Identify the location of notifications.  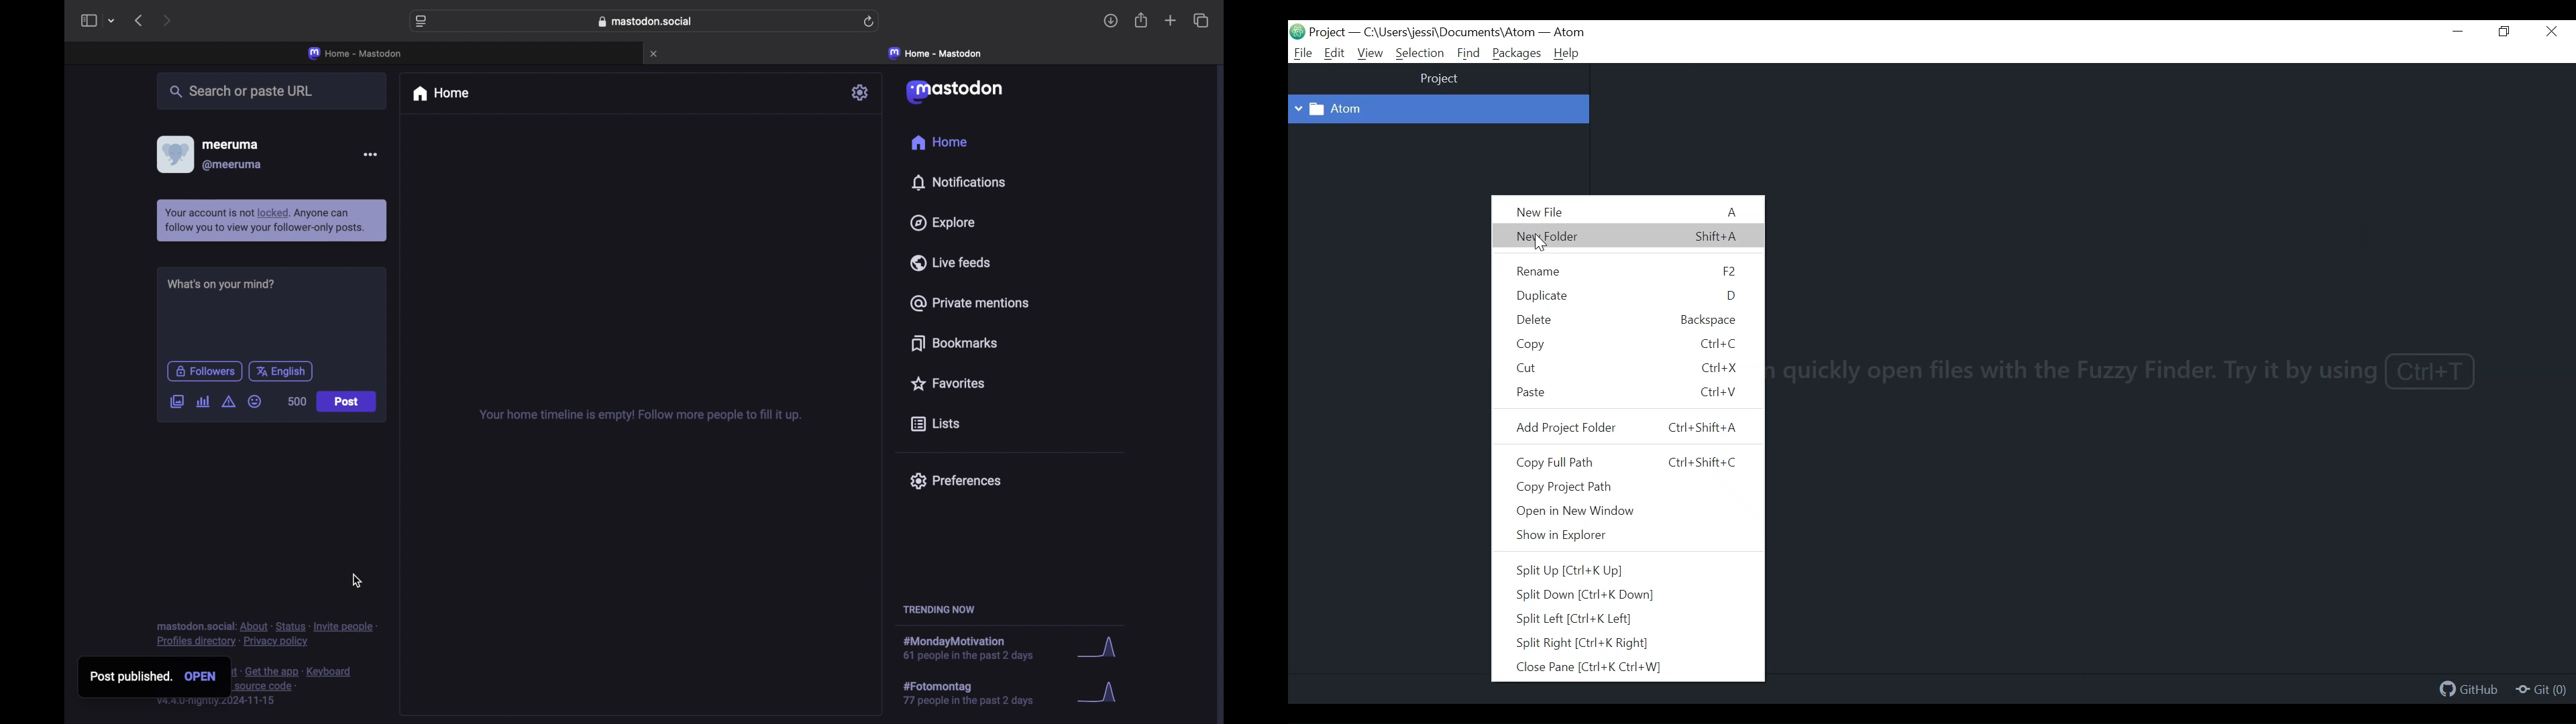
(958, 182).